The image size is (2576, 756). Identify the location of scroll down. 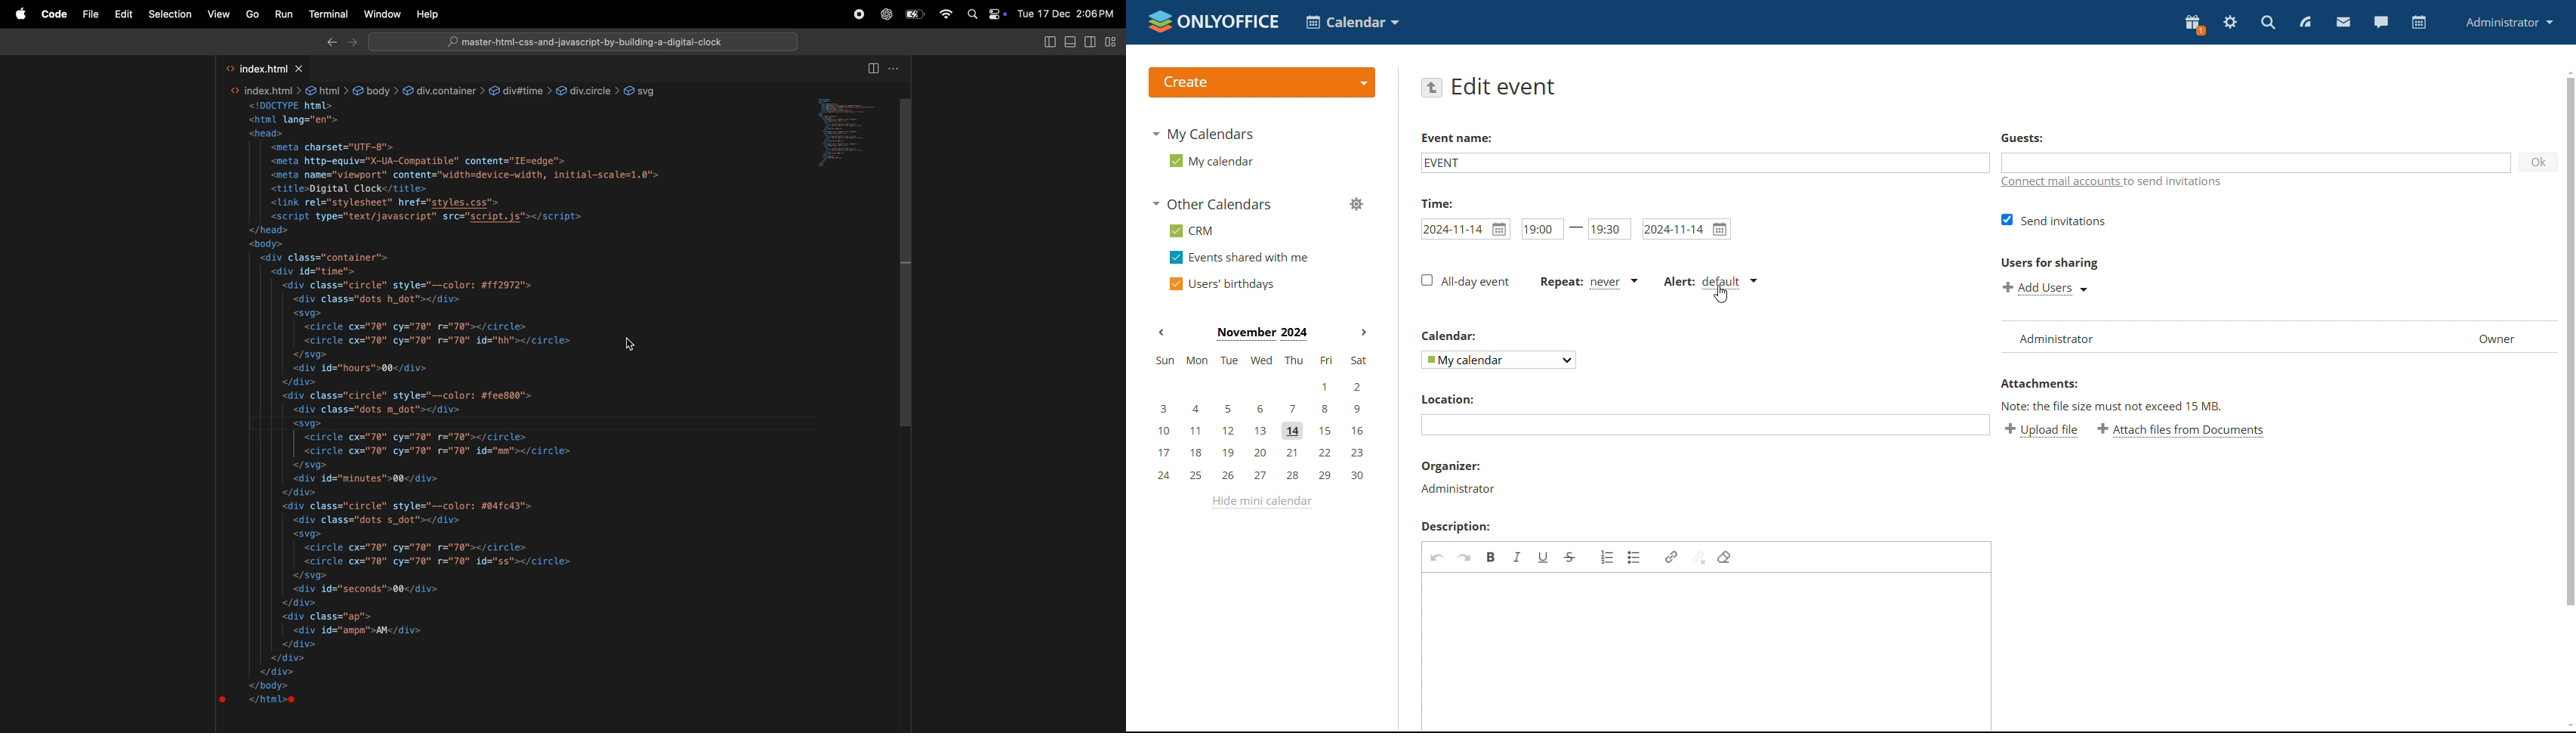
(2567, 725).